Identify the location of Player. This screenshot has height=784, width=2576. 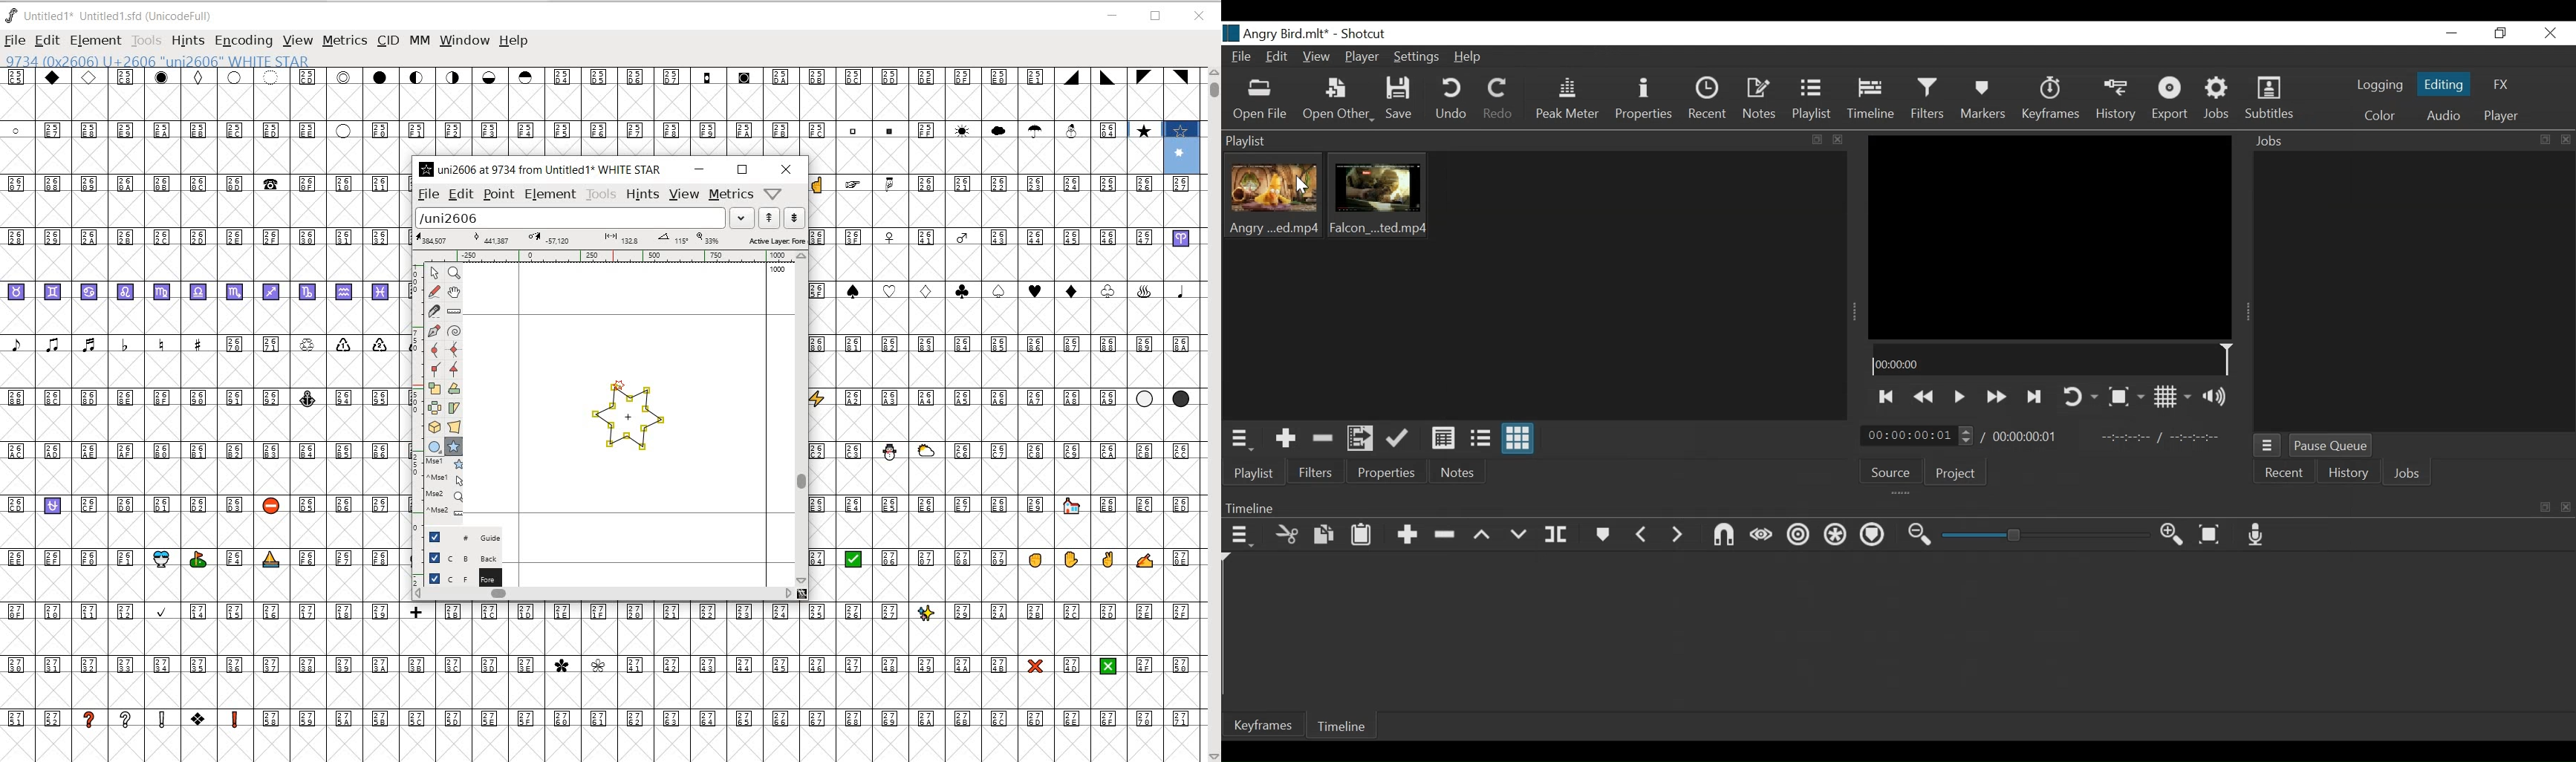
(1362, 56).